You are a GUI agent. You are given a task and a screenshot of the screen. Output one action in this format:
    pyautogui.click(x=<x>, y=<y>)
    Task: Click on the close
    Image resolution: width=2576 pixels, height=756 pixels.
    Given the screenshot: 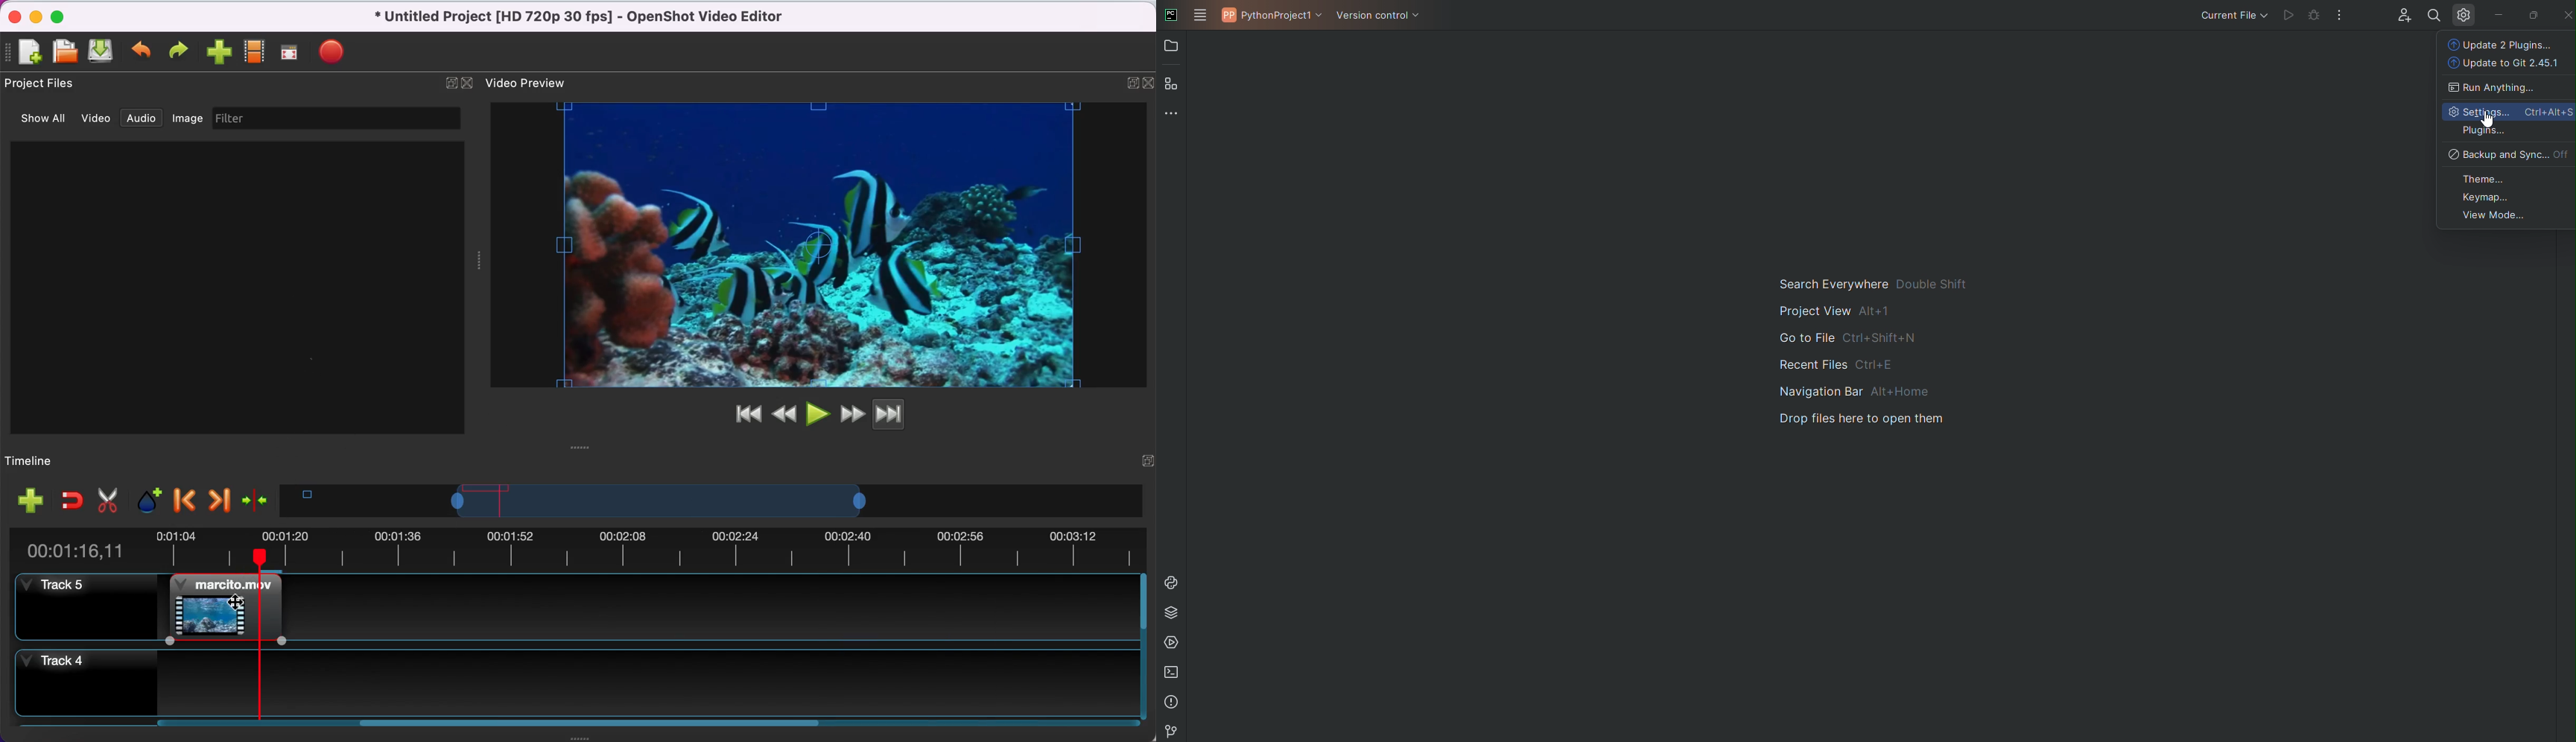 What is the action you would take?
    pyautogui.click(x=12, y=15)
    